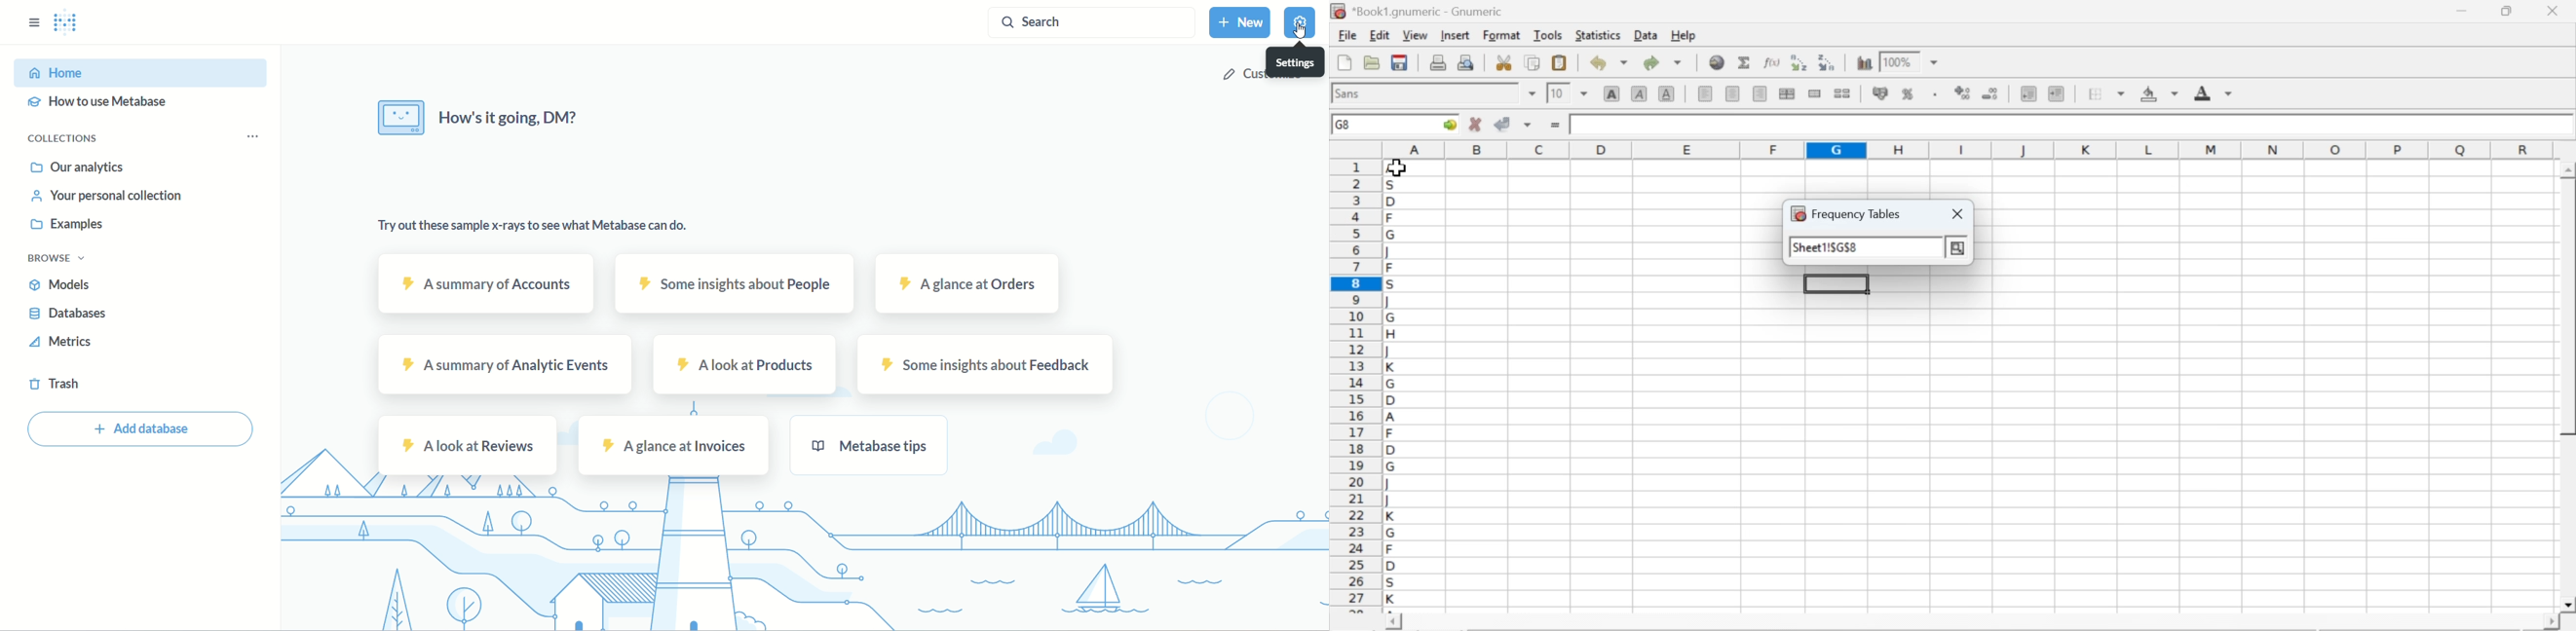 This screenshot has width=2576, height=644. Describe the element at coordinates (1502, 35) in the screenshot. I see `format` at that location.